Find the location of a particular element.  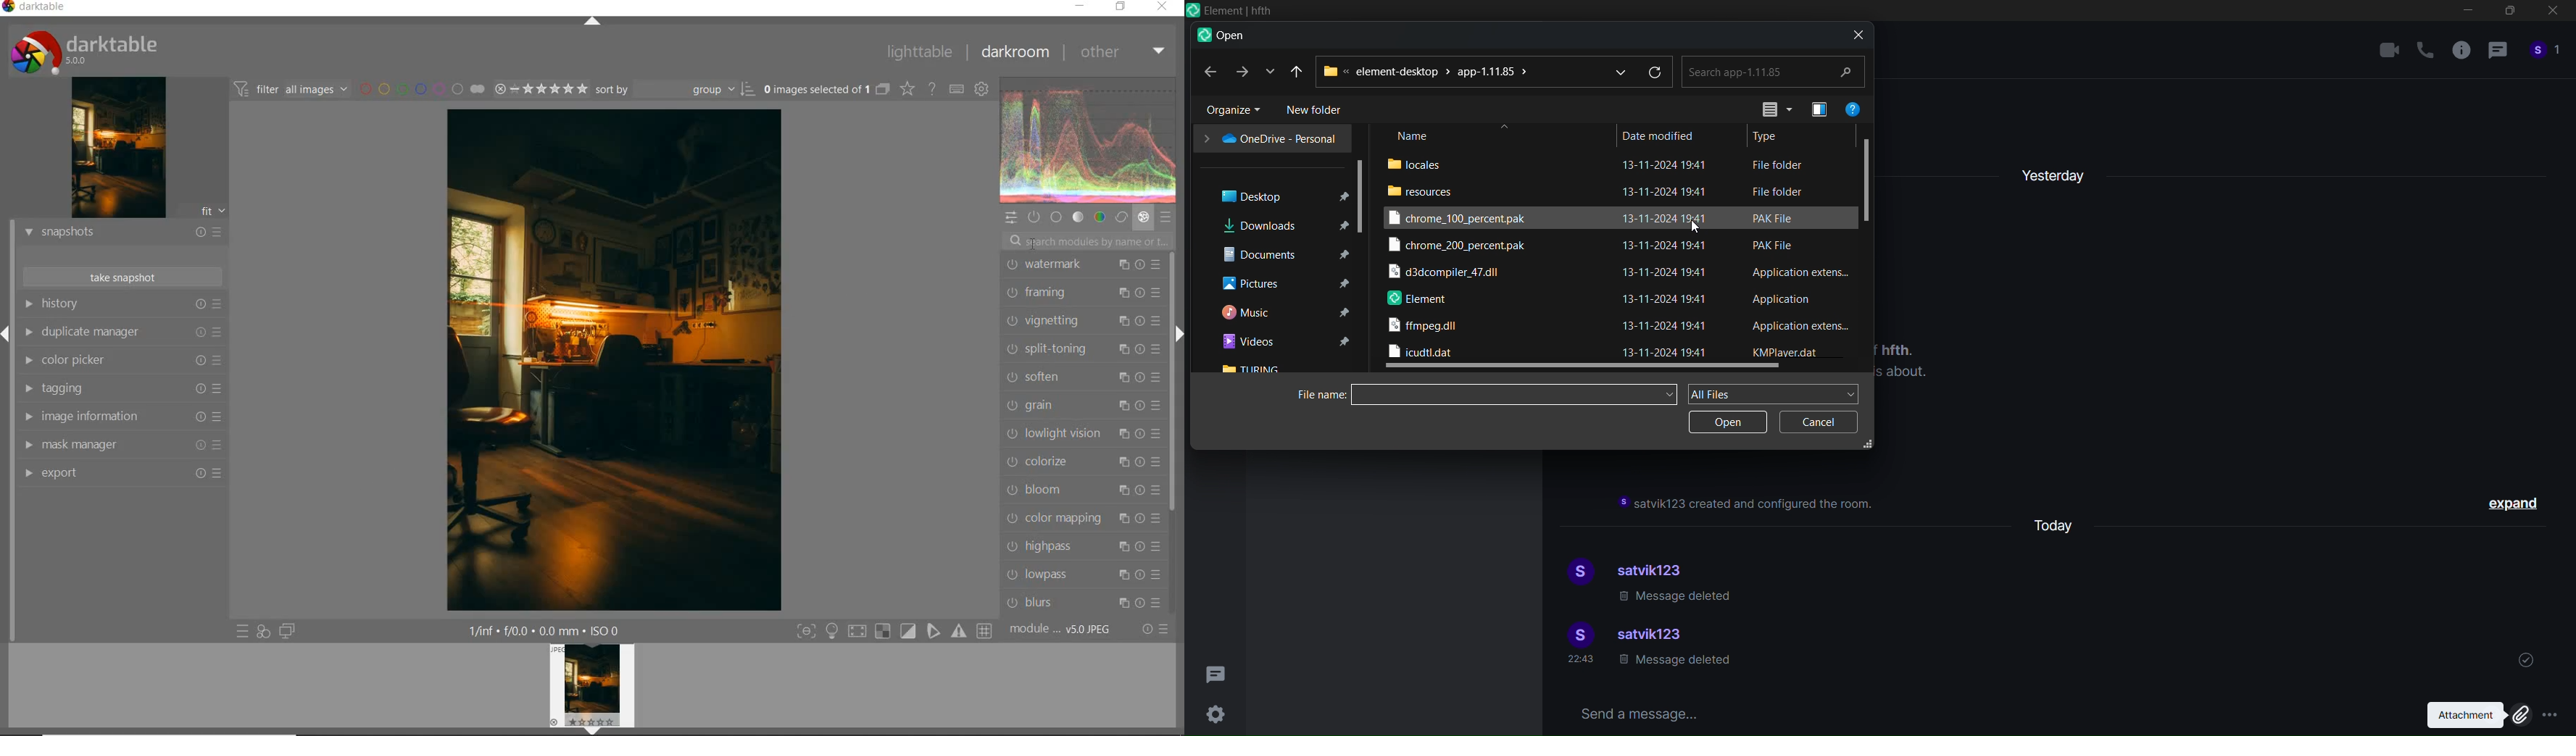

attachment is located at coordinates (2473, 715).